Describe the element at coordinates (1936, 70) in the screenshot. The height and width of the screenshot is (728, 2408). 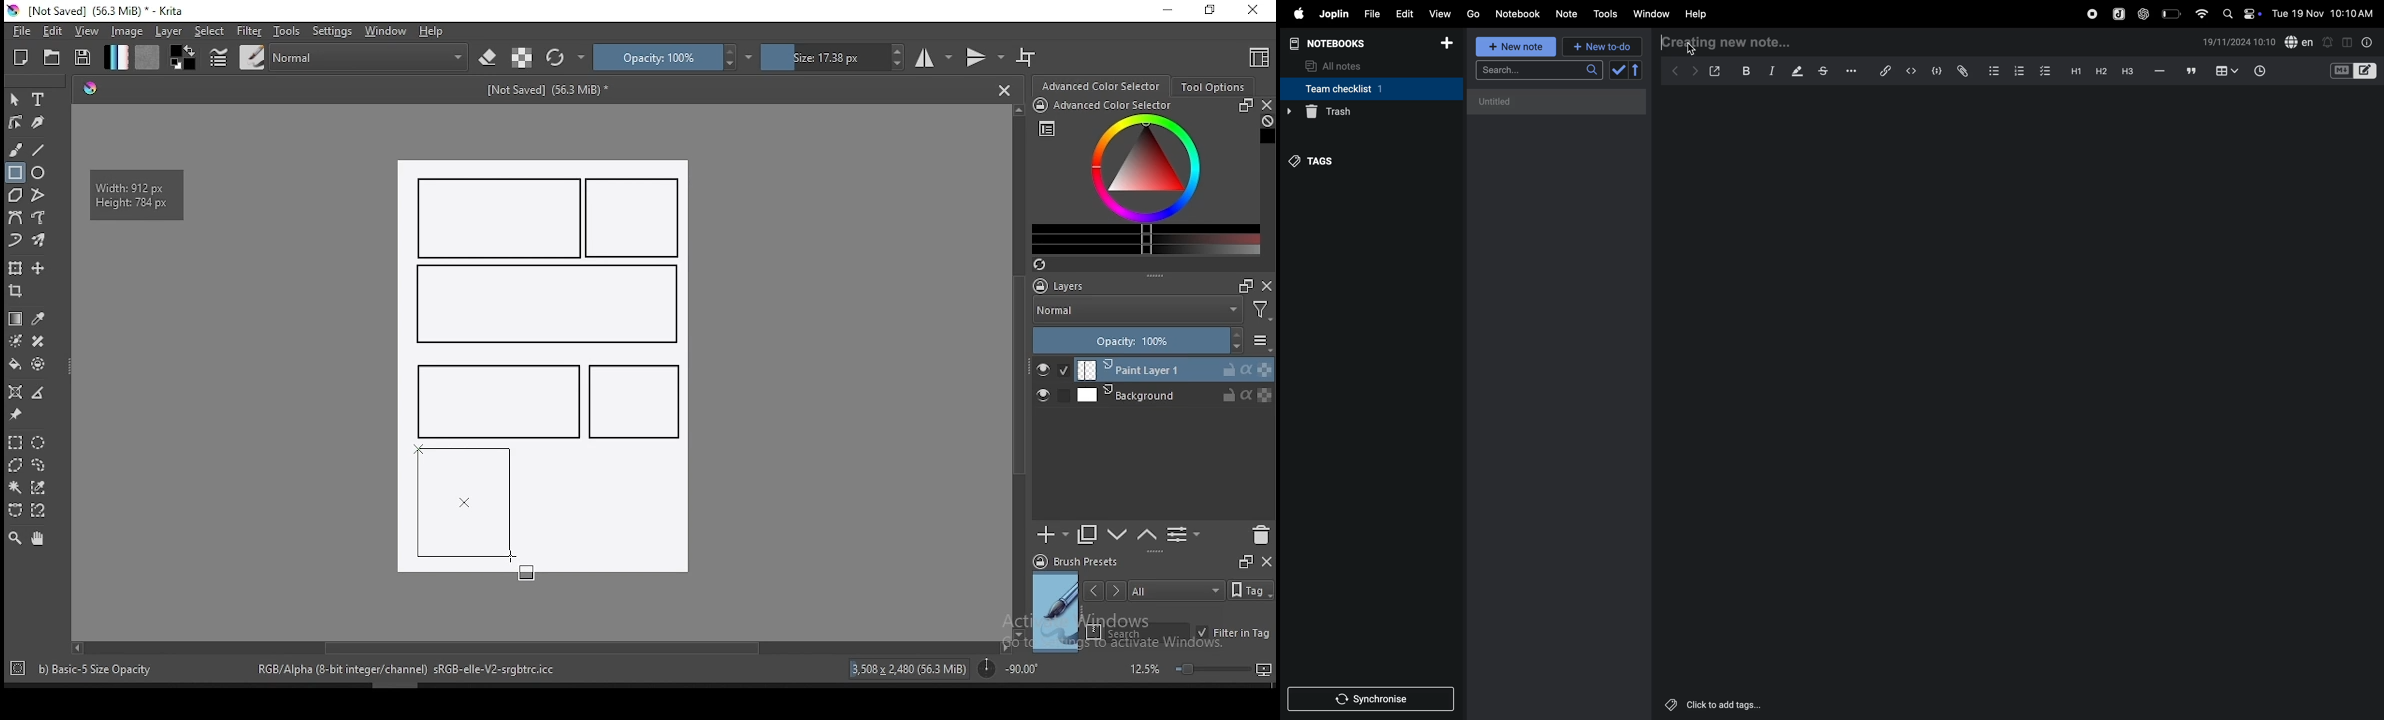
I see `code block` at that location.